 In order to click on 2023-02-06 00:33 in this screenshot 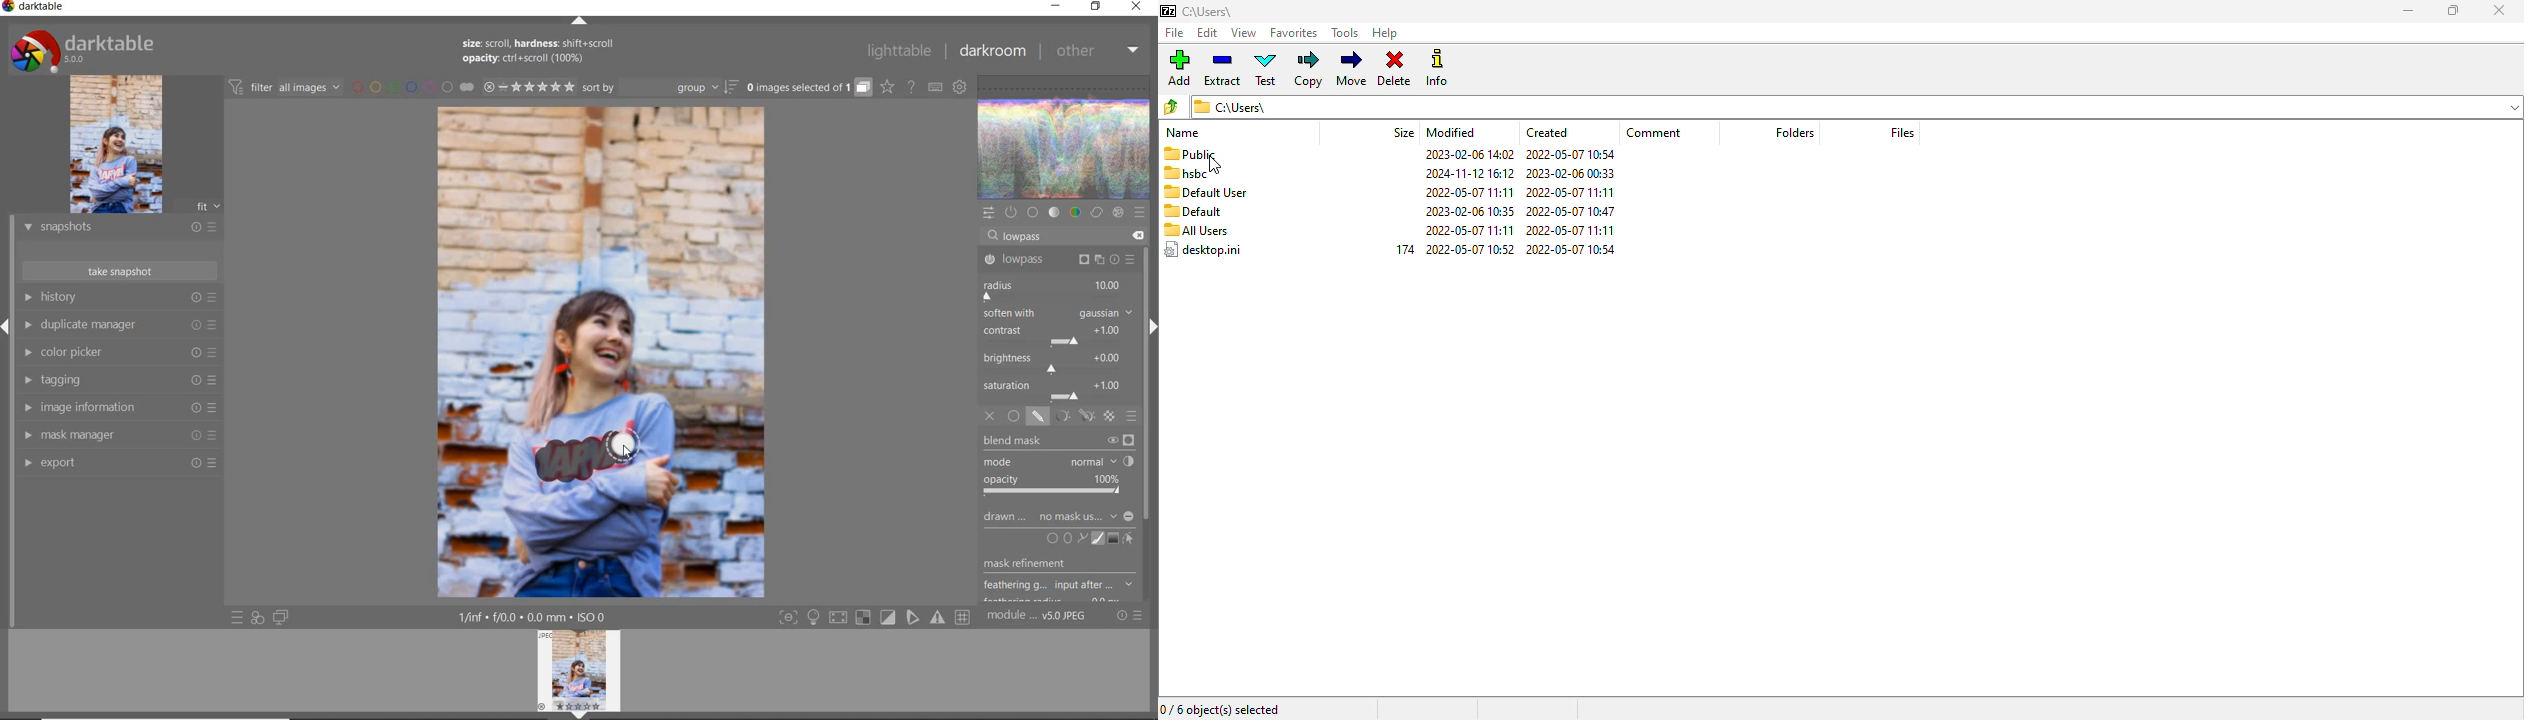, I will do `click(1573, 174)`.